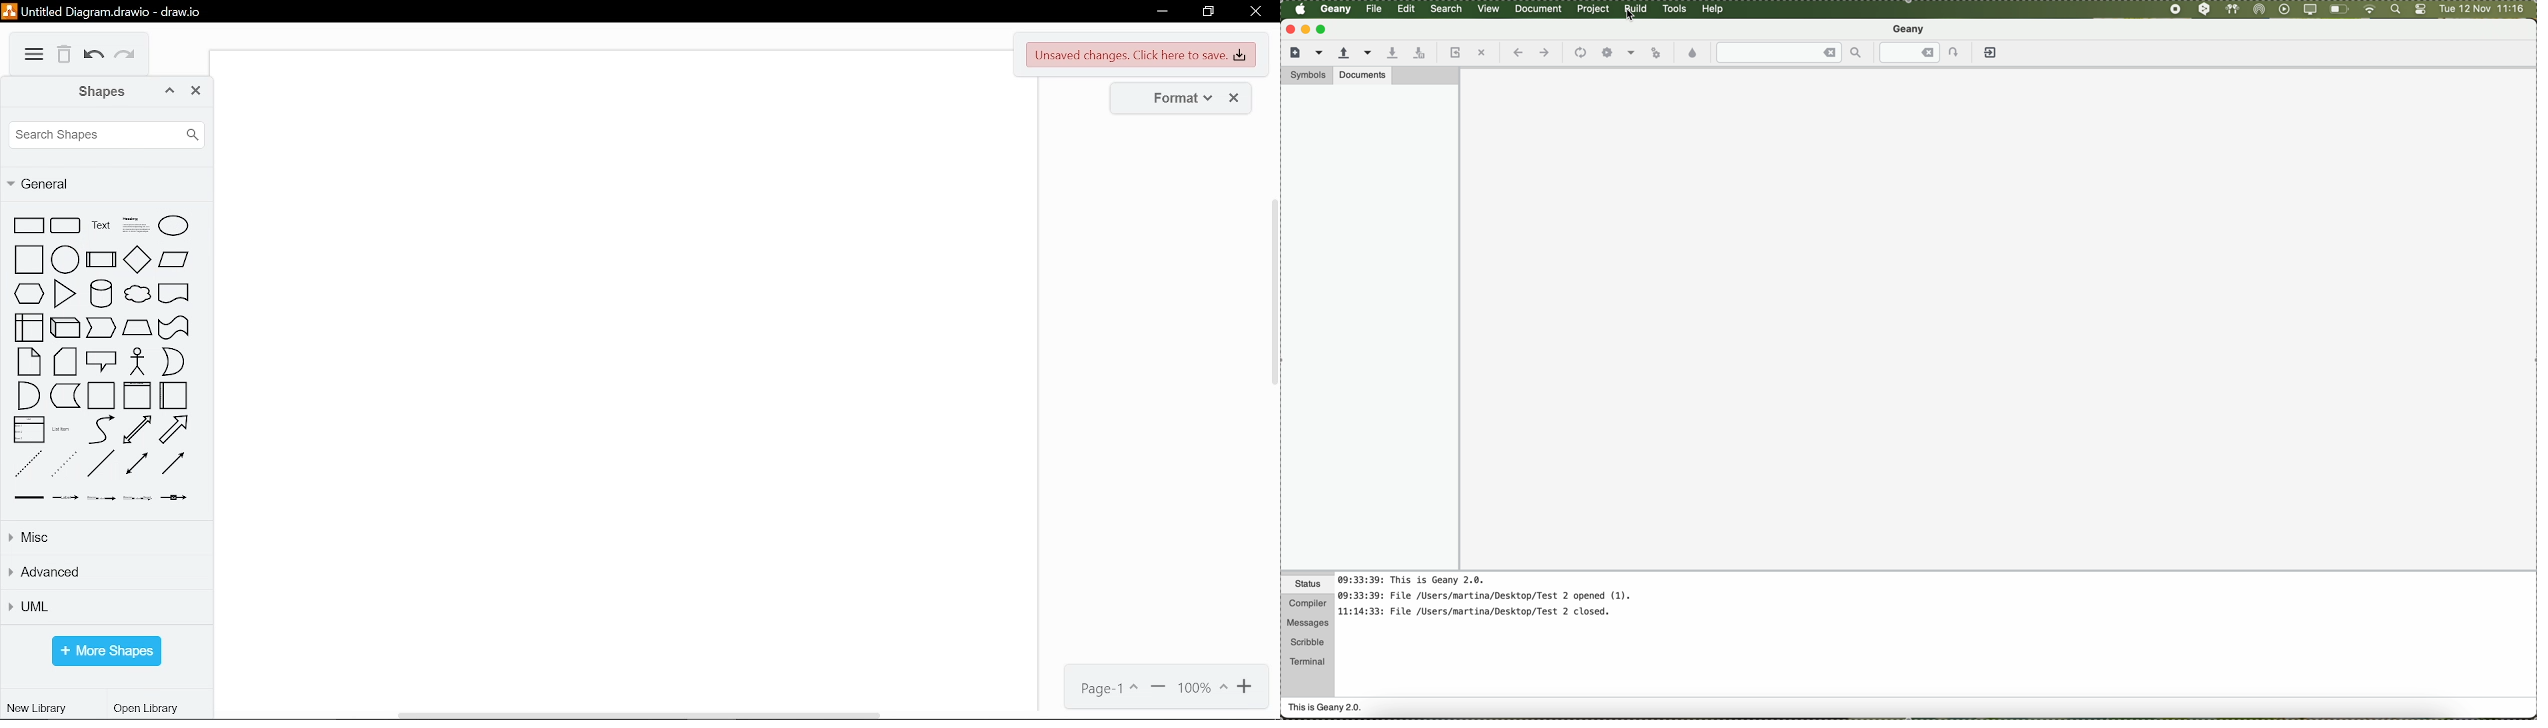 The width and height of the screenshot is (2548, 728). What do you see at coordinates (2370, 10) in the screenshot?
I see `wifi` at bounding box center [2370, 10].